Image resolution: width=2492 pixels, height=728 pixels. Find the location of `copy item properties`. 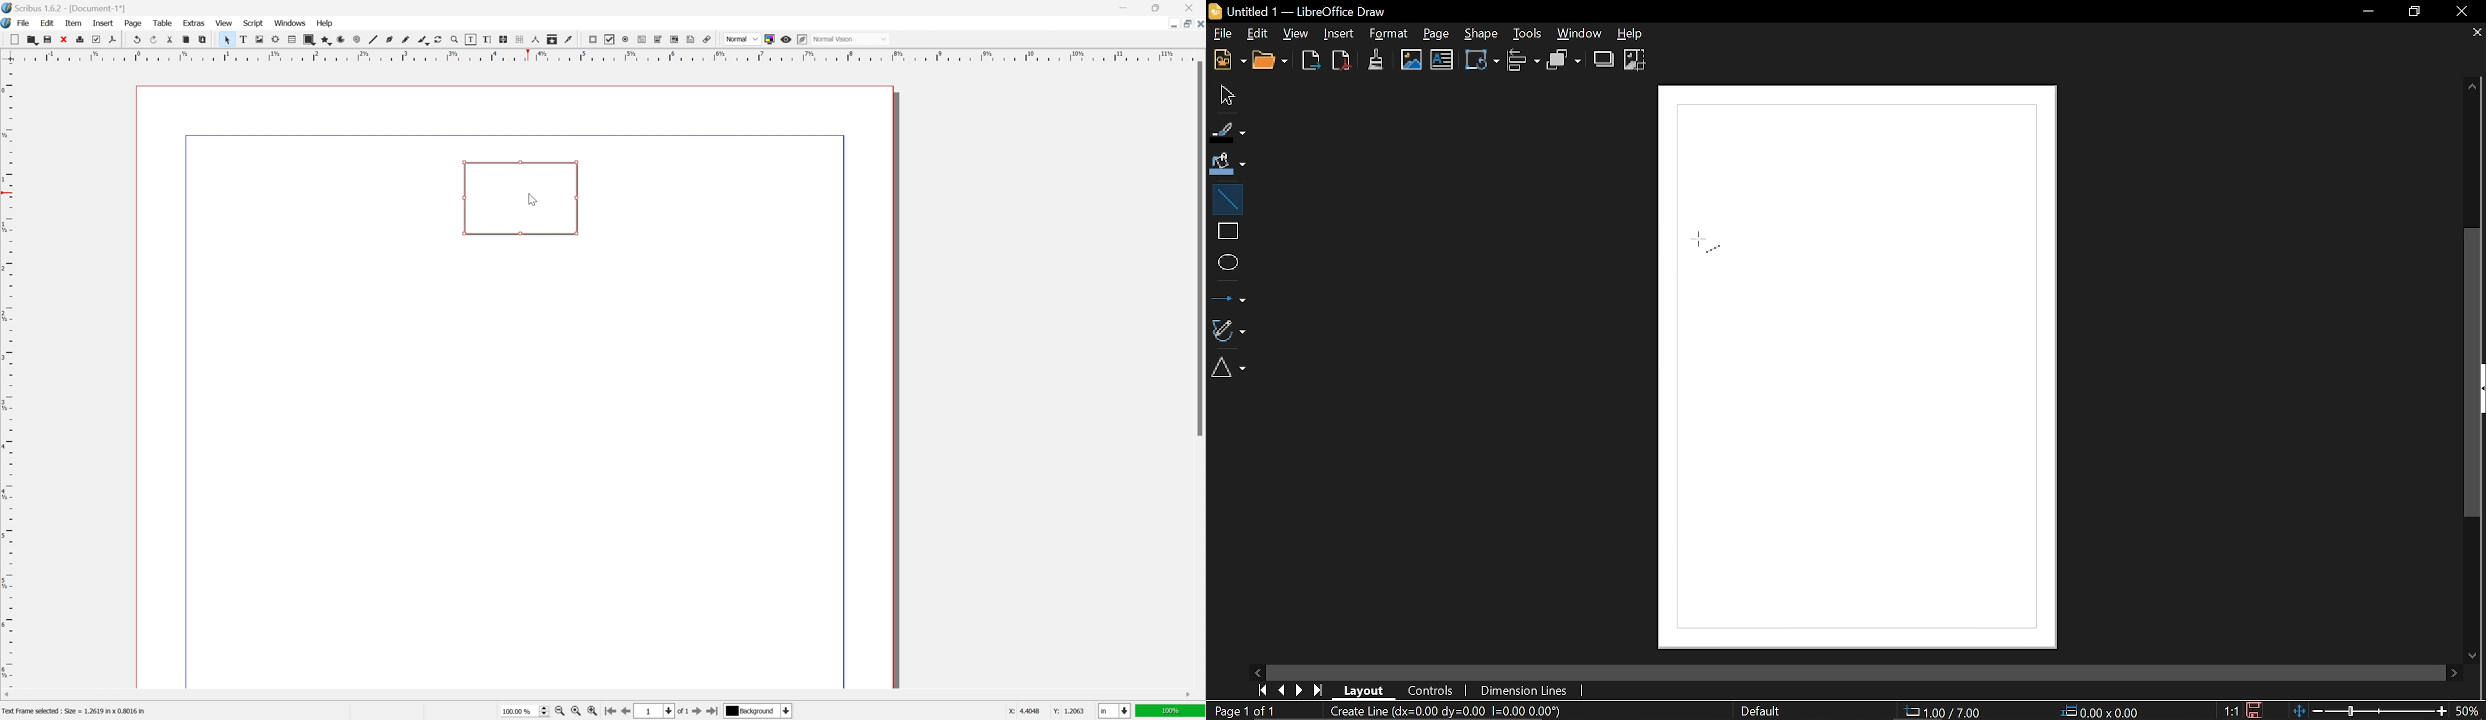

copy item properties is located at coordinates (553, 40).